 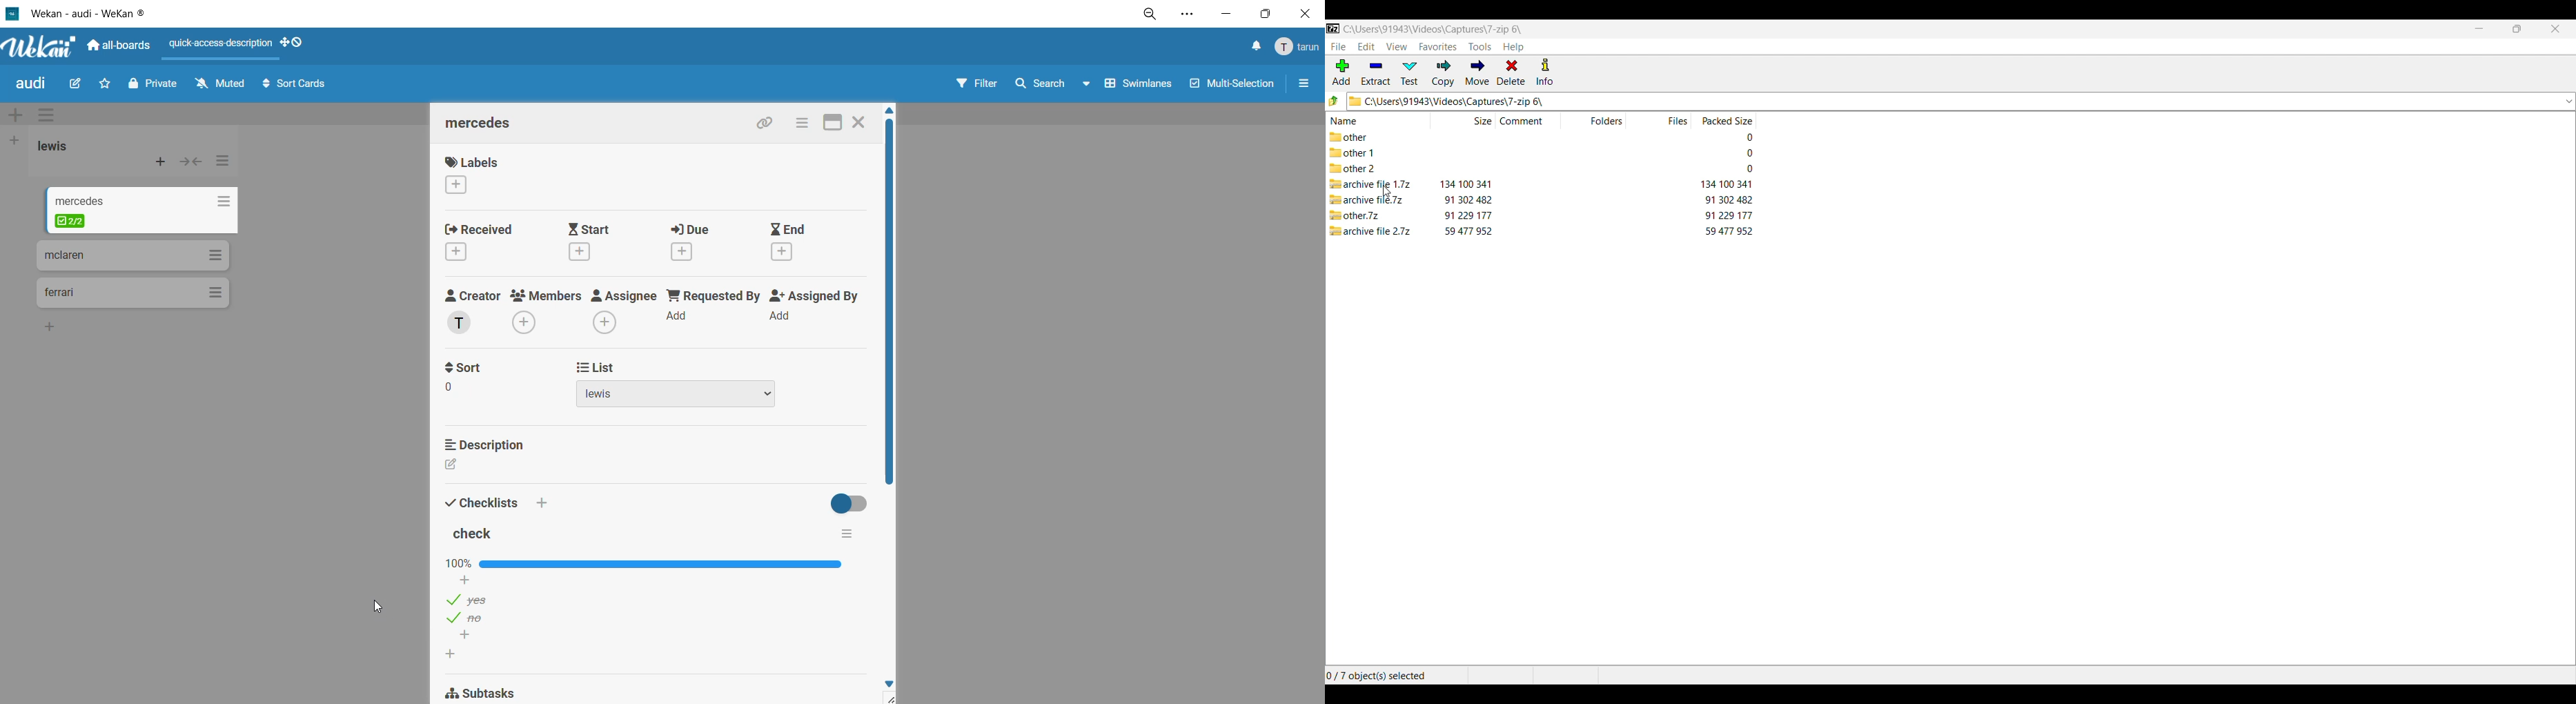 What do you see at coordinates (224, 88) in the screenshot?
I see `muted` at bounding box center [224, 88].